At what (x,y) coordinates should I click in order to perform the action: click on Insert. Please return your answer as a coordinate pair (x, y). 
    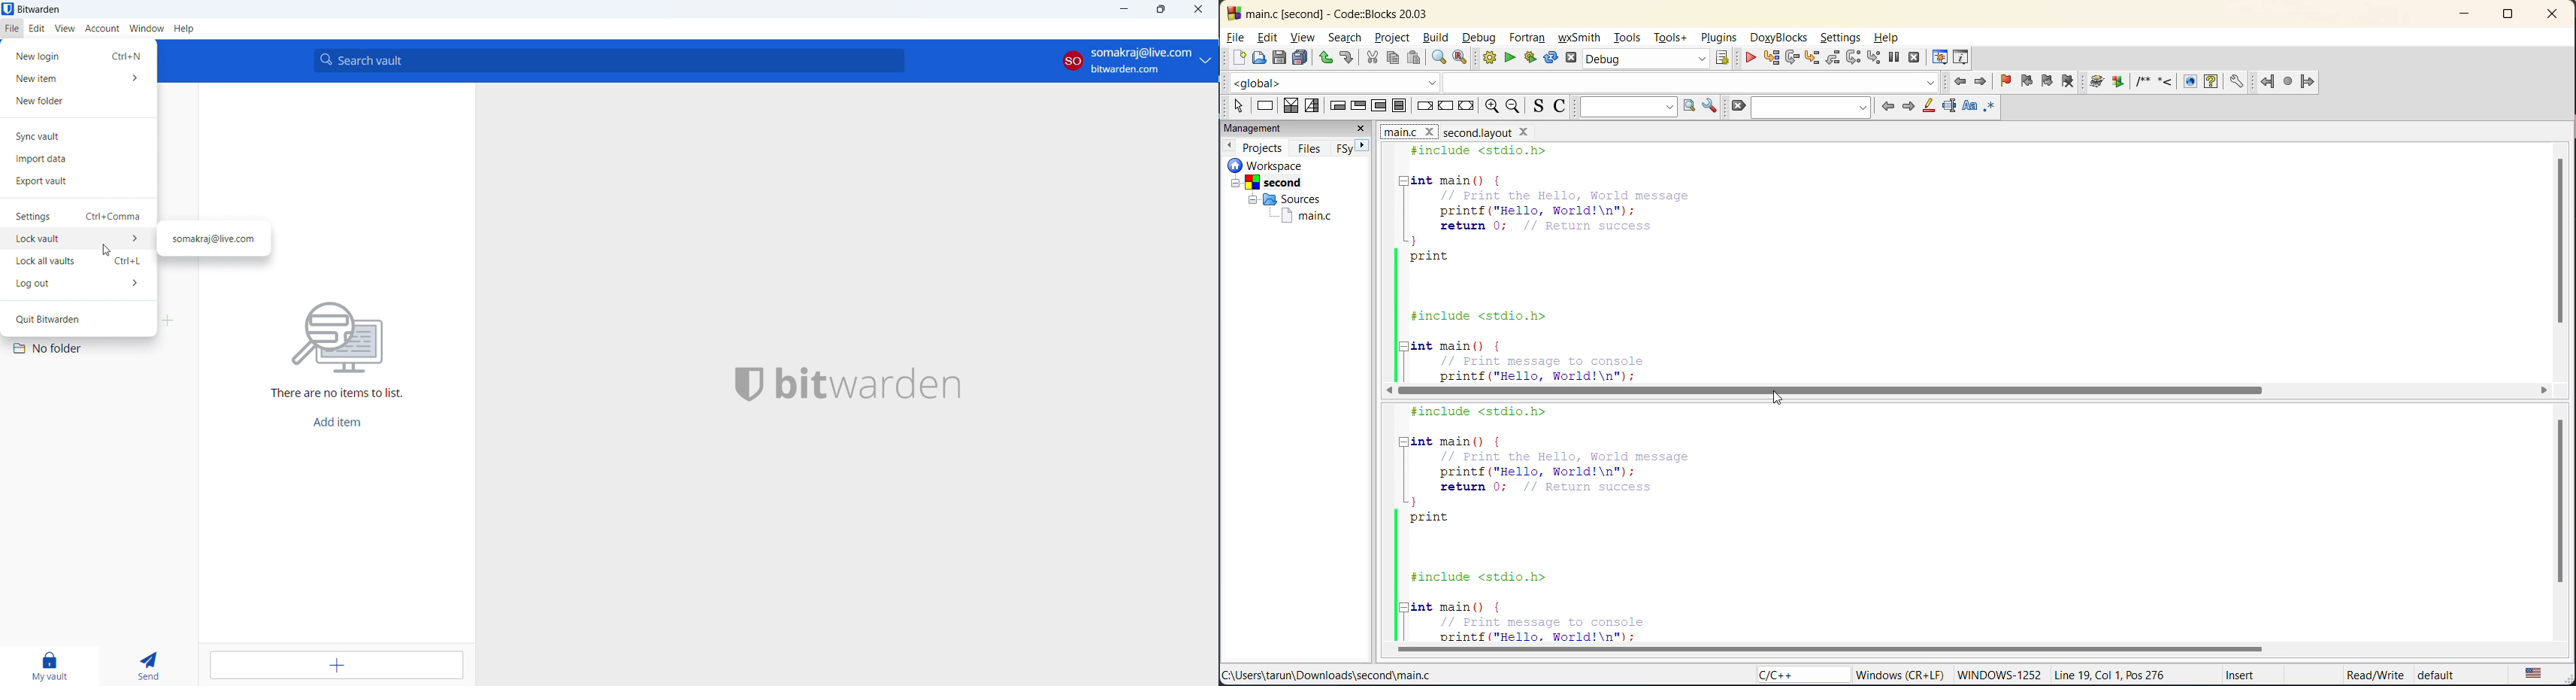
    Looking at the image, I should click on (2243, 674).